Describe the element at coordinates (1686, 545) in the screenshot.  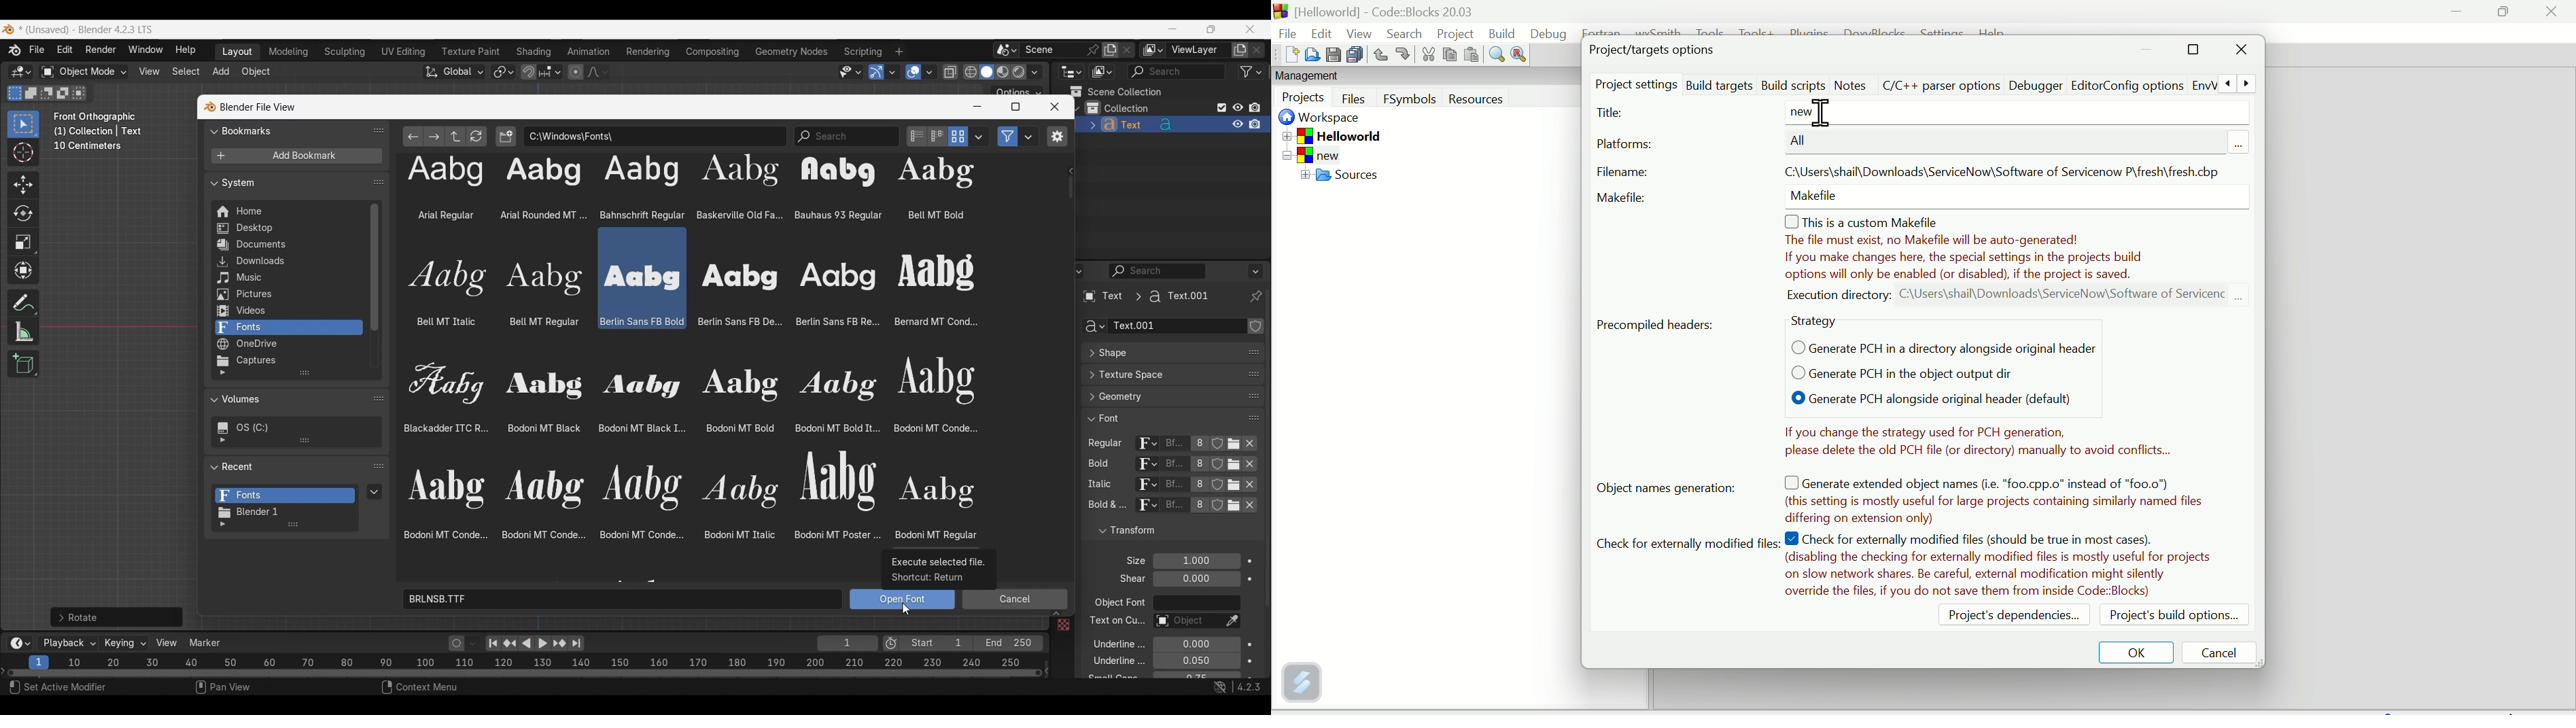
I see `cheque for external modified file` at that location.